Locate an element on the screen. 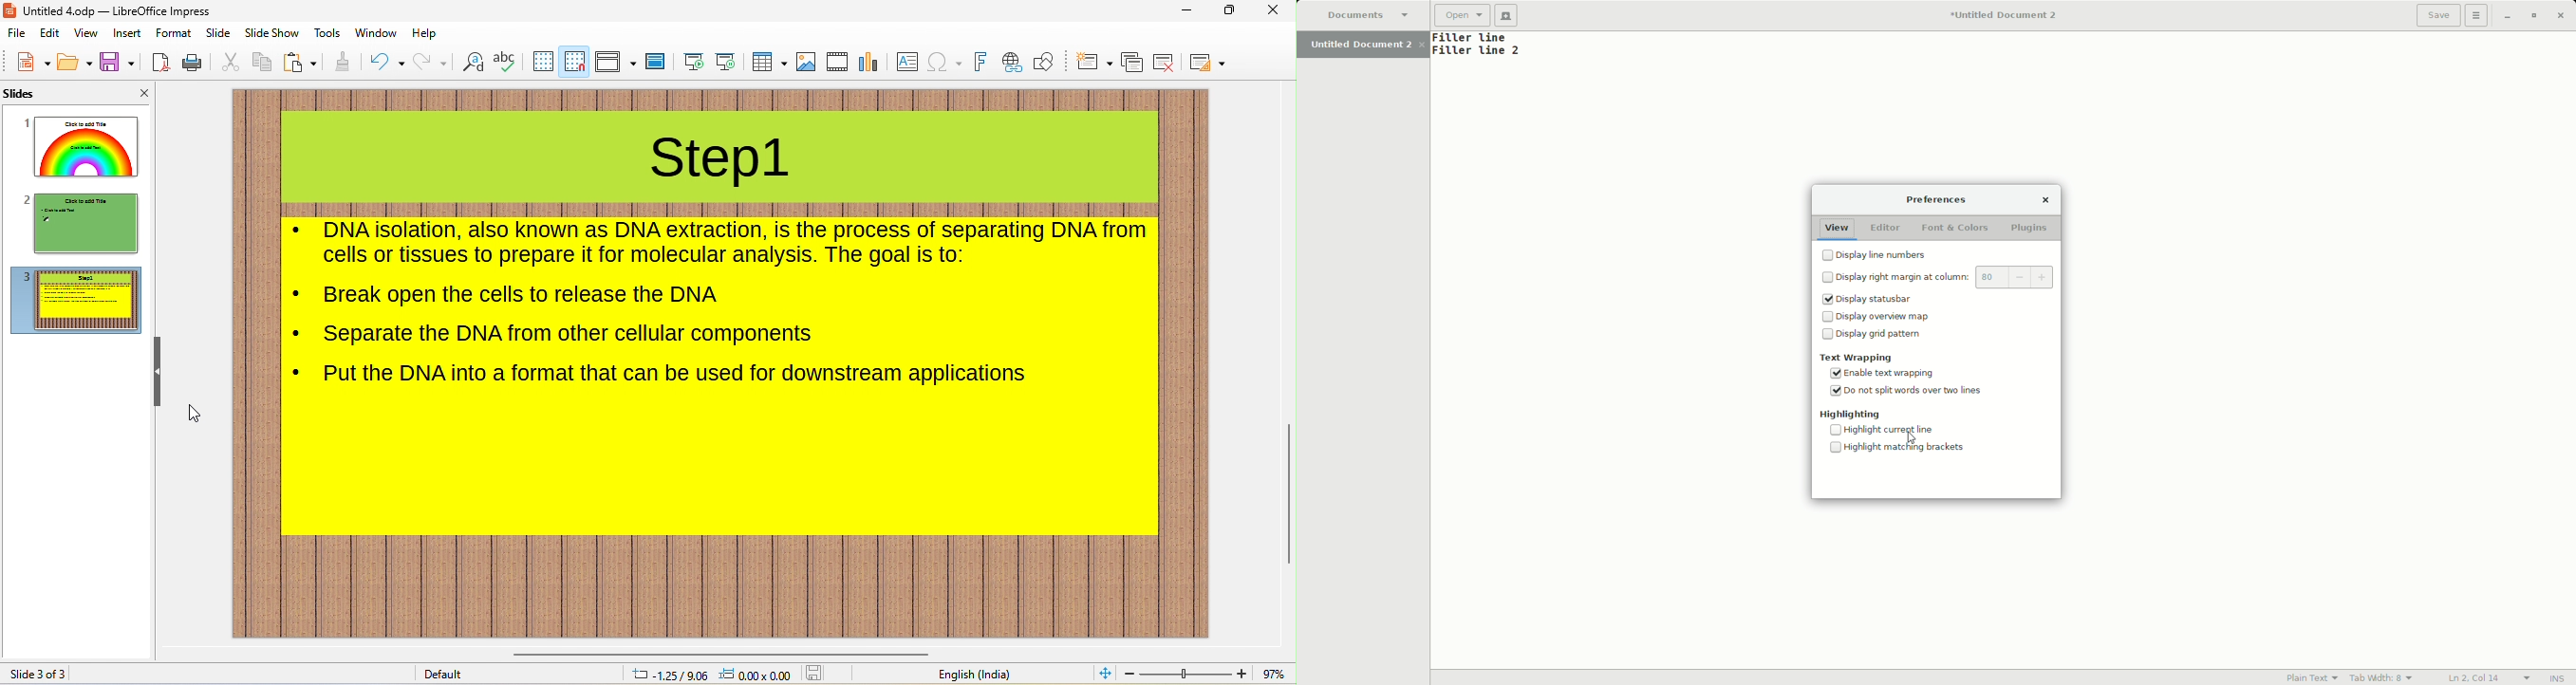  Plugins is located at coordinates (2031, 229).